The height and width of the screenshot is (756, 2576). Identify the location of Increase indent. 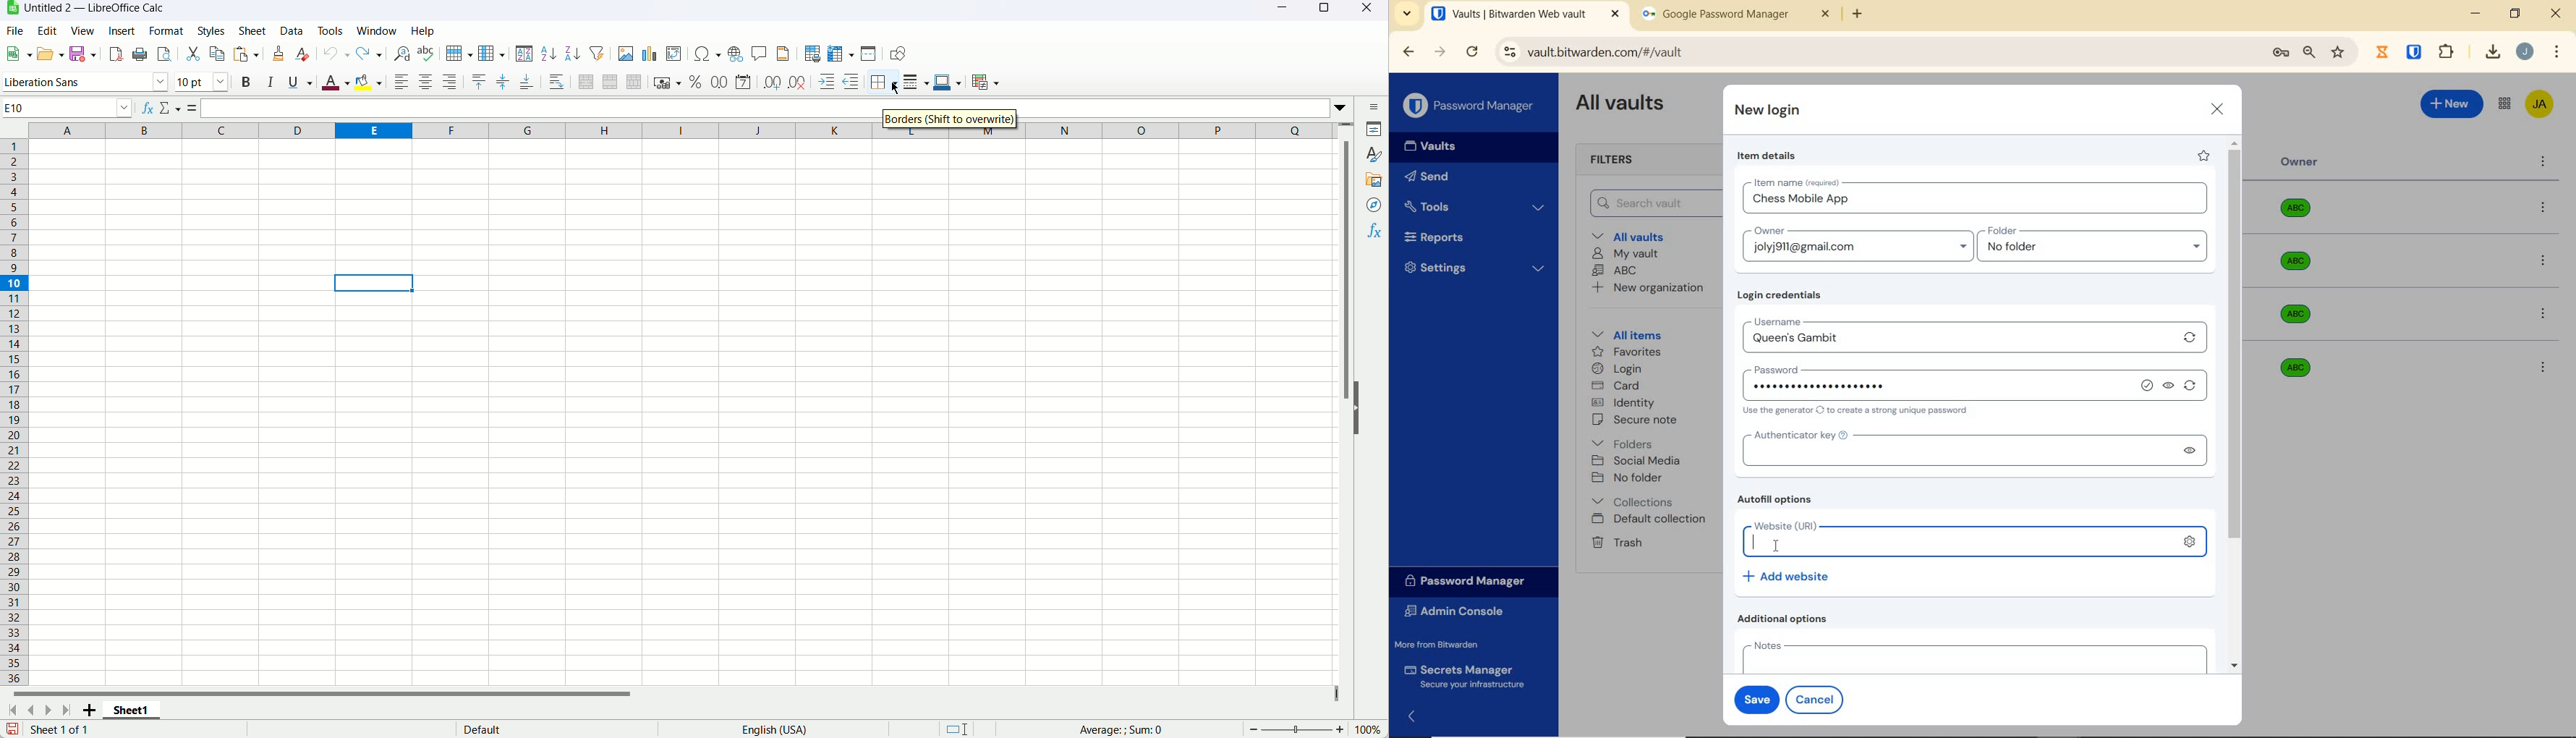
(824, 82).